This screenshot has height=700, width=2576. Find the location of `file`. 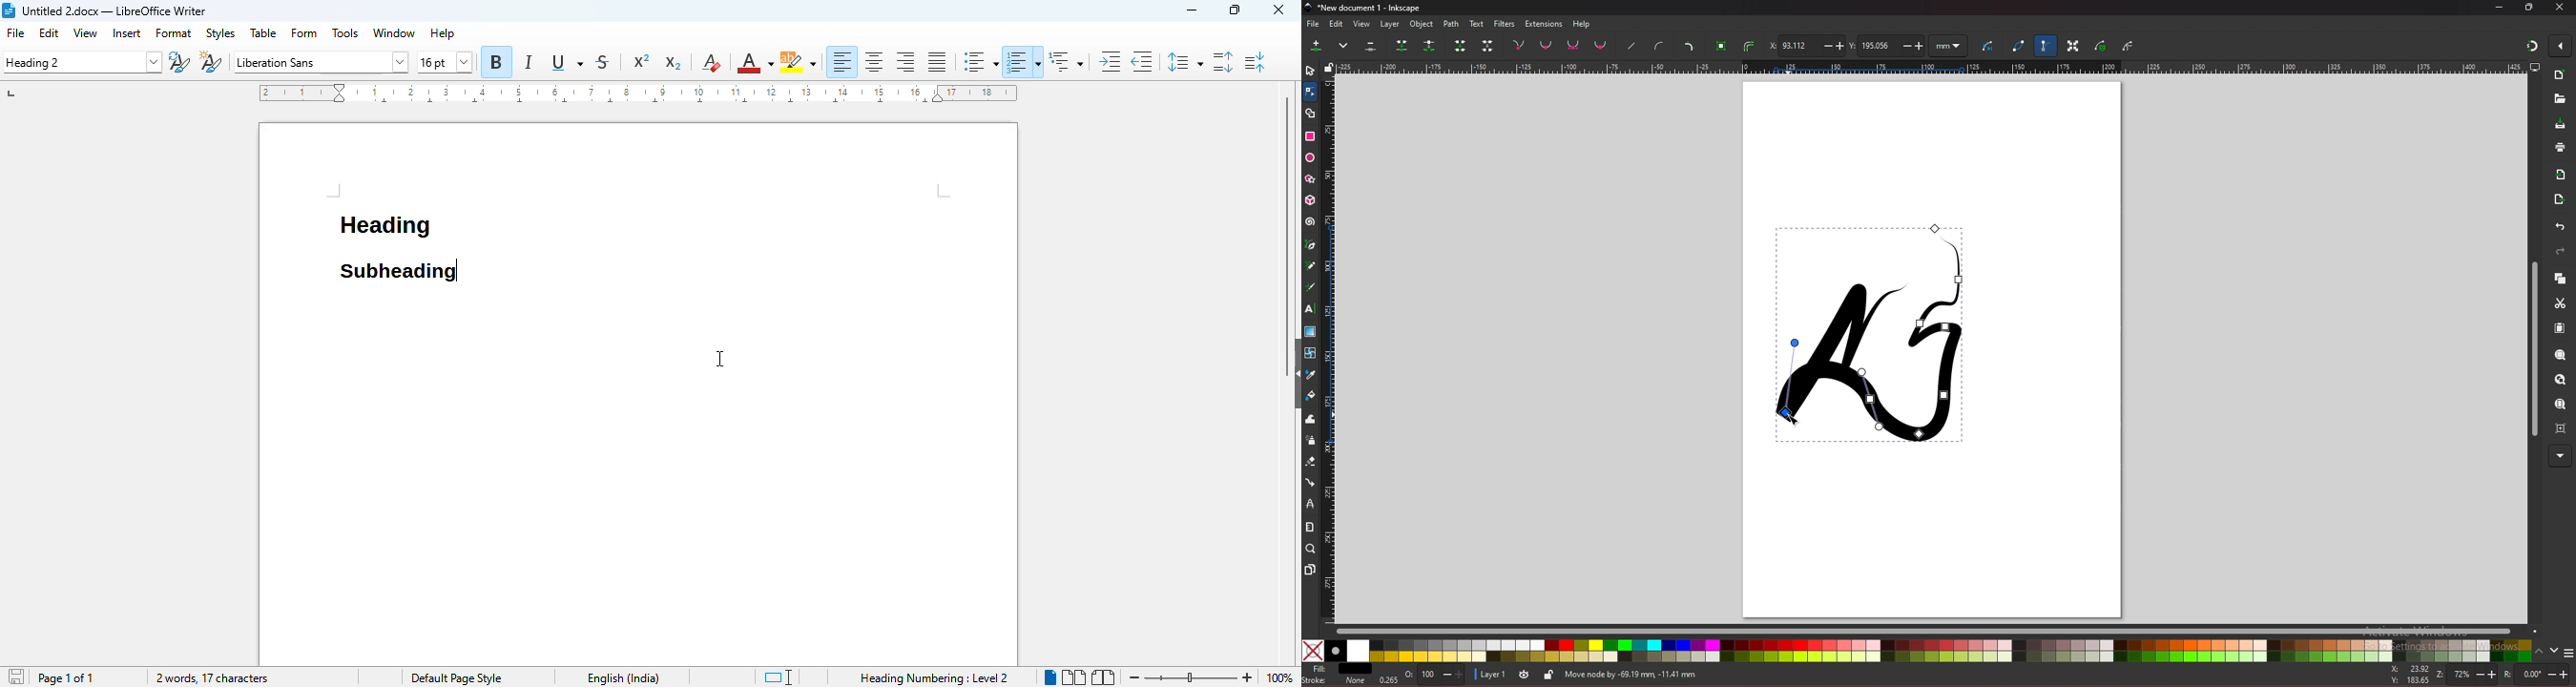

file is located at coordinates (1312, 24).